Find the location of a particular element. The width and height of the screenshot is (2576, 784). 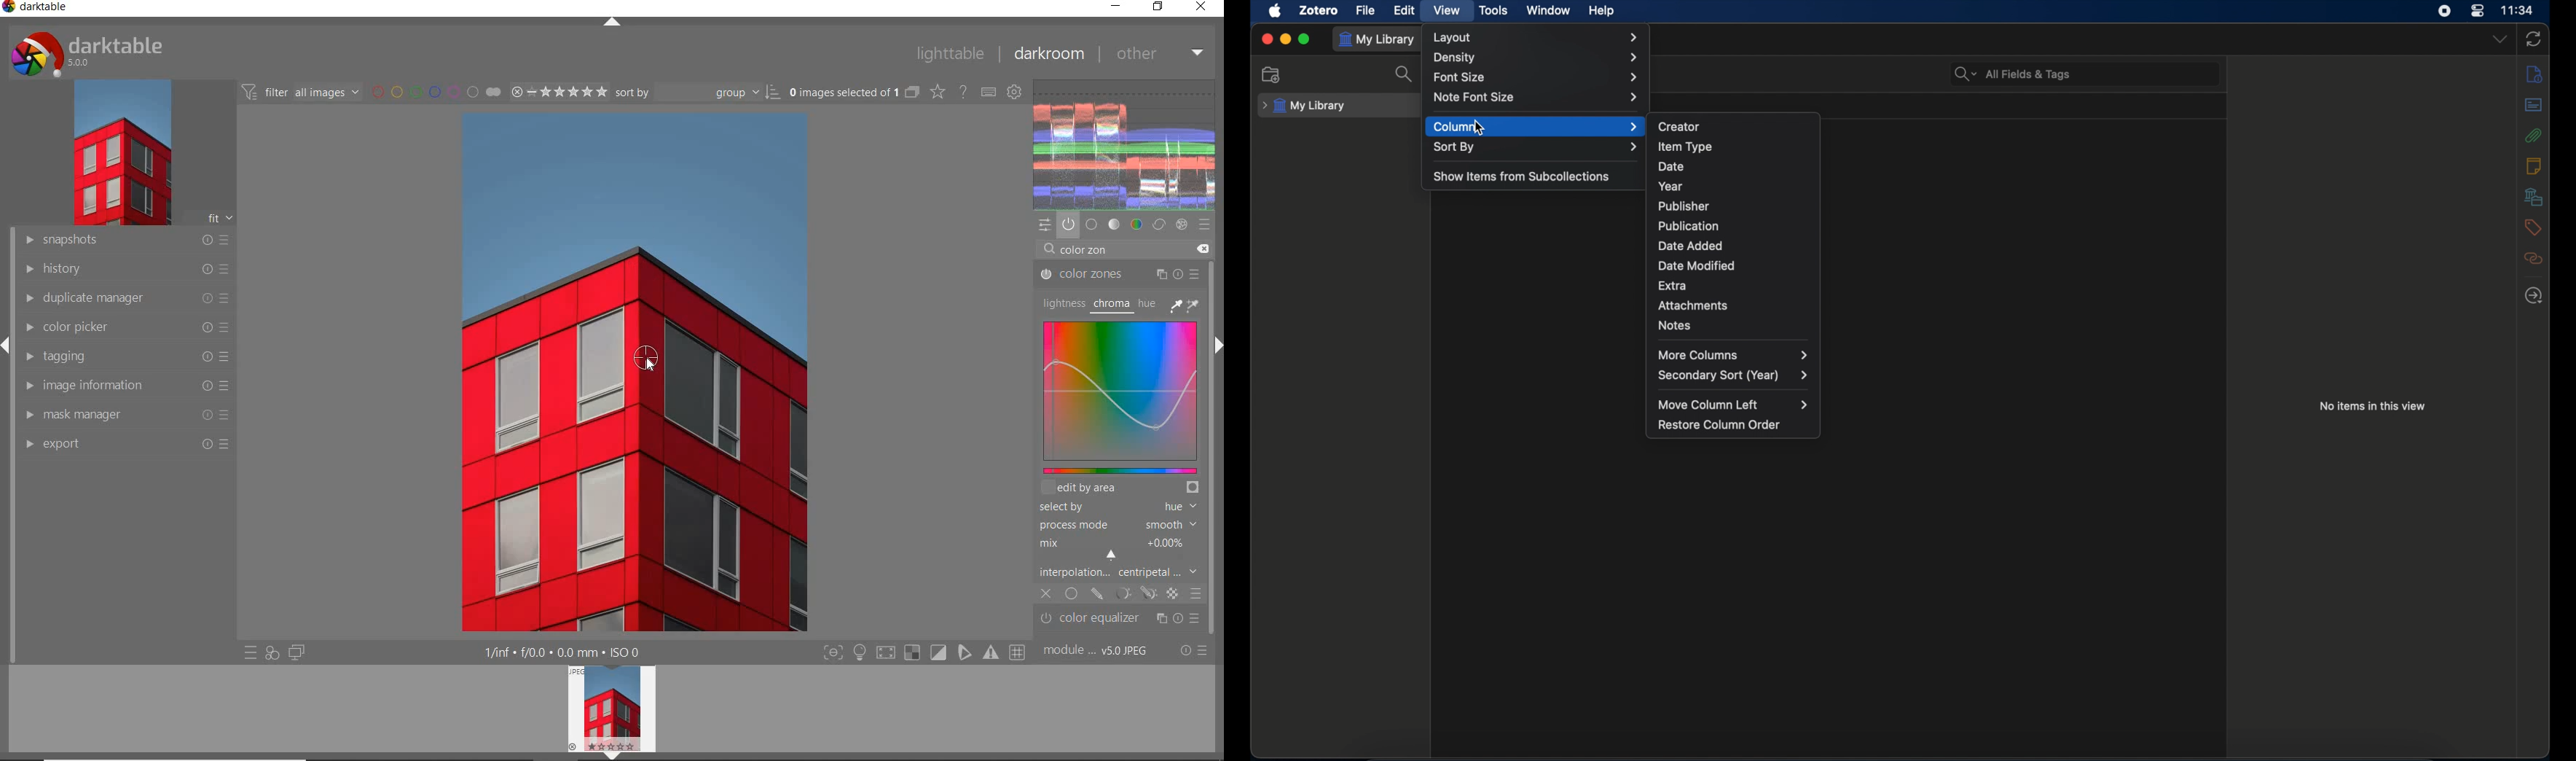

no items in this view is located at coordinates (2372, 406).